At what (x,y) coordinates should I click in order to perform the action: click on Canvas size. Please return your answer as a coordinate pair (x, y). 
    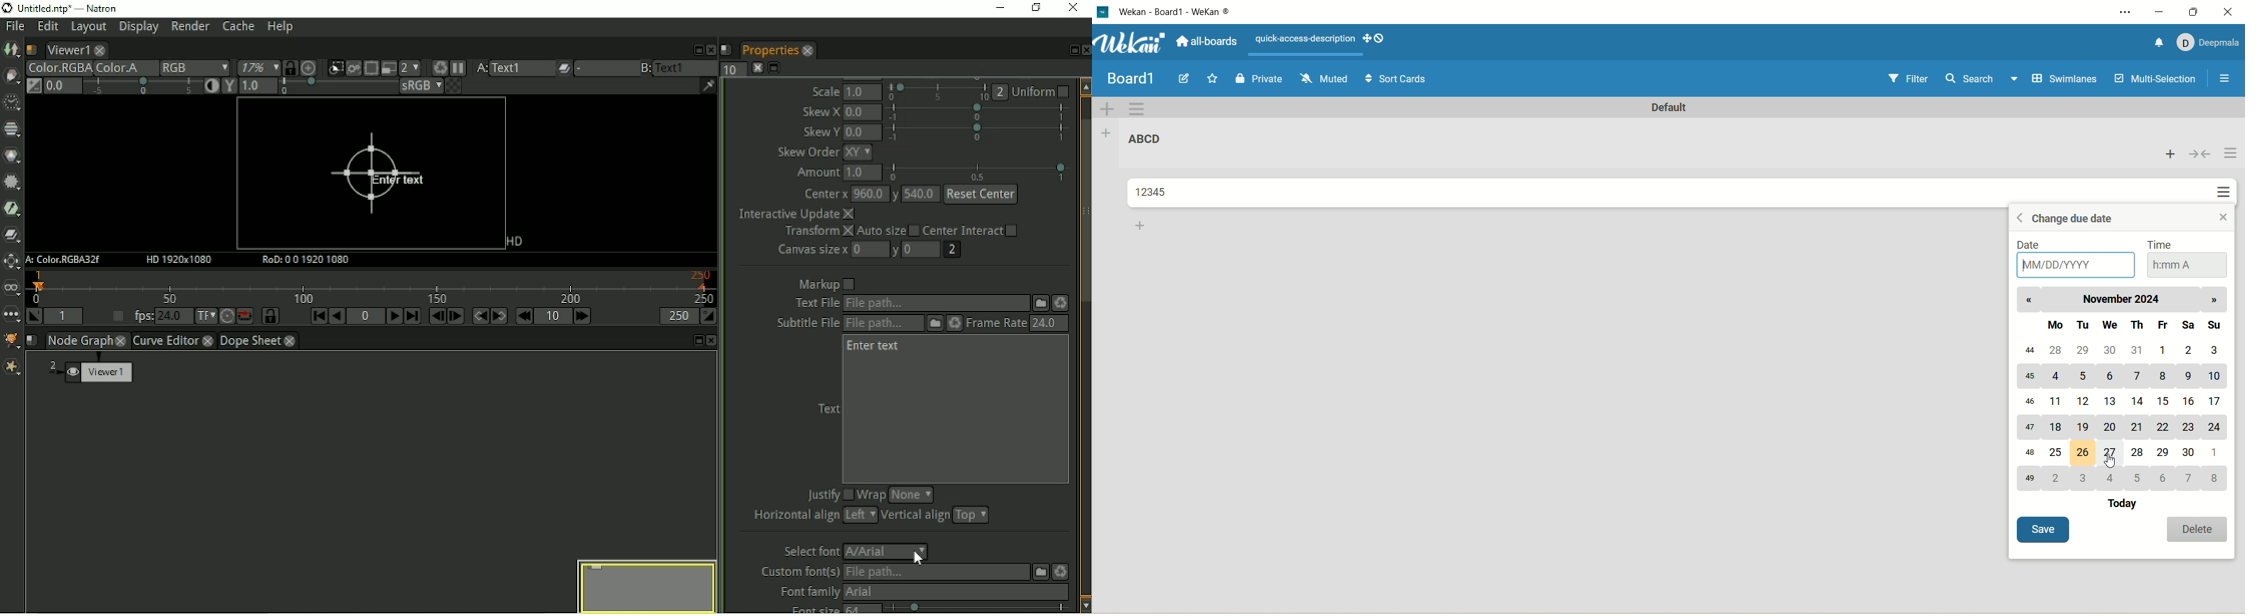
    Looking at the image, I should click on (810, 251).